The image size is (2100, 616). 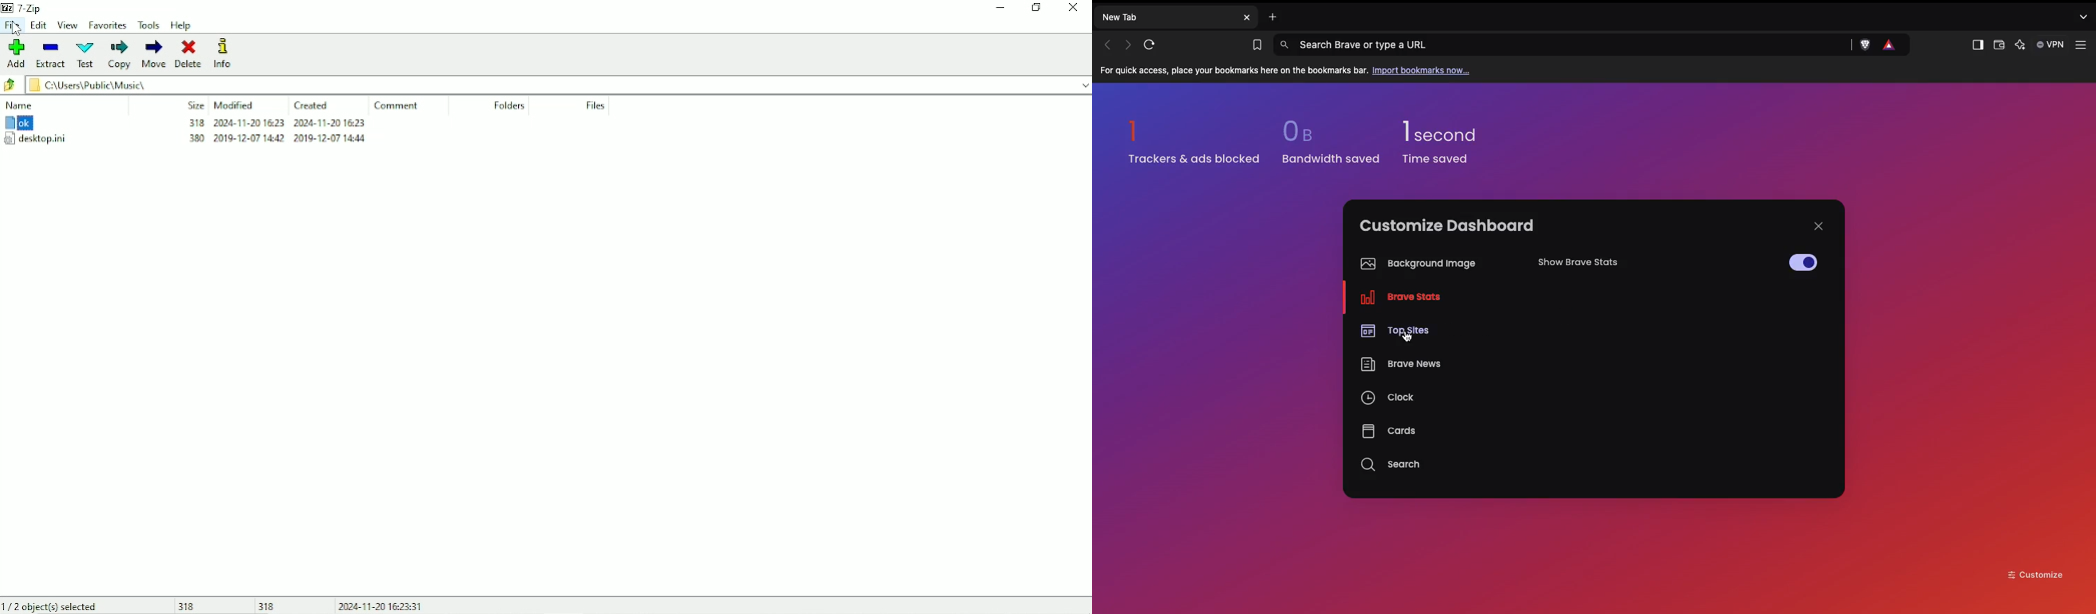 I want to click on Test, so click(x=85, y=54).